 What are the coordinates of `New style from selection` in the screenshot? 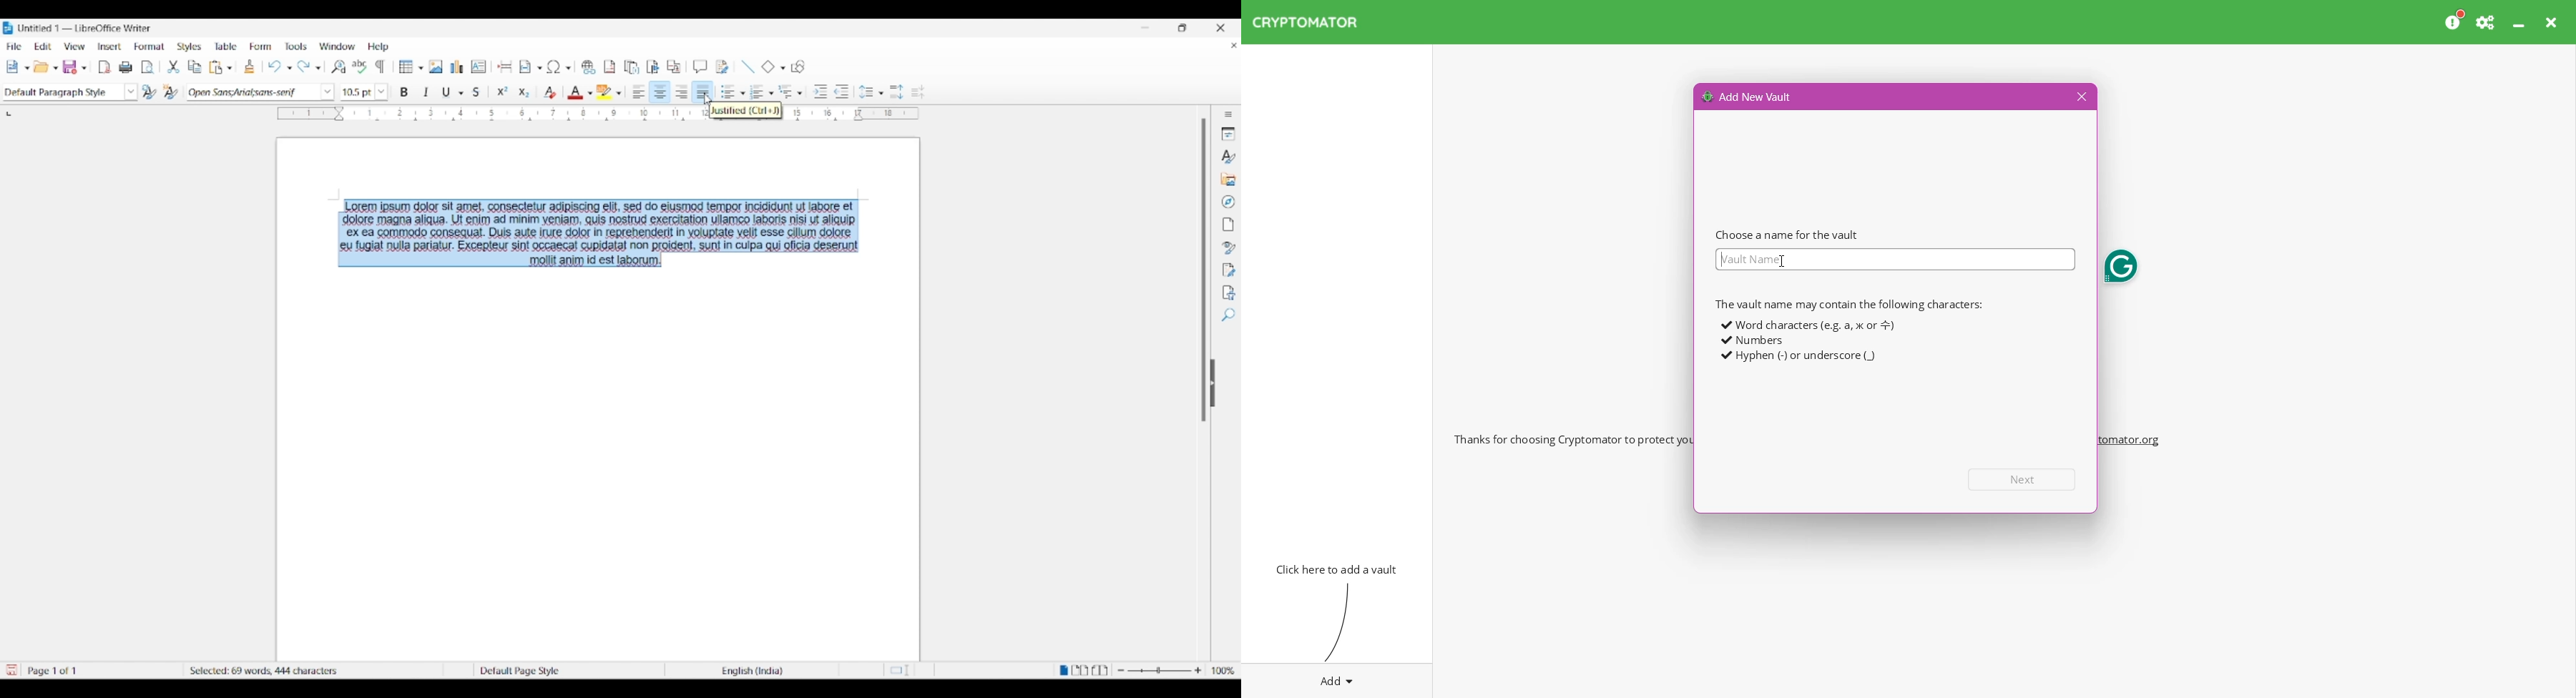 It's located at (173, 92).